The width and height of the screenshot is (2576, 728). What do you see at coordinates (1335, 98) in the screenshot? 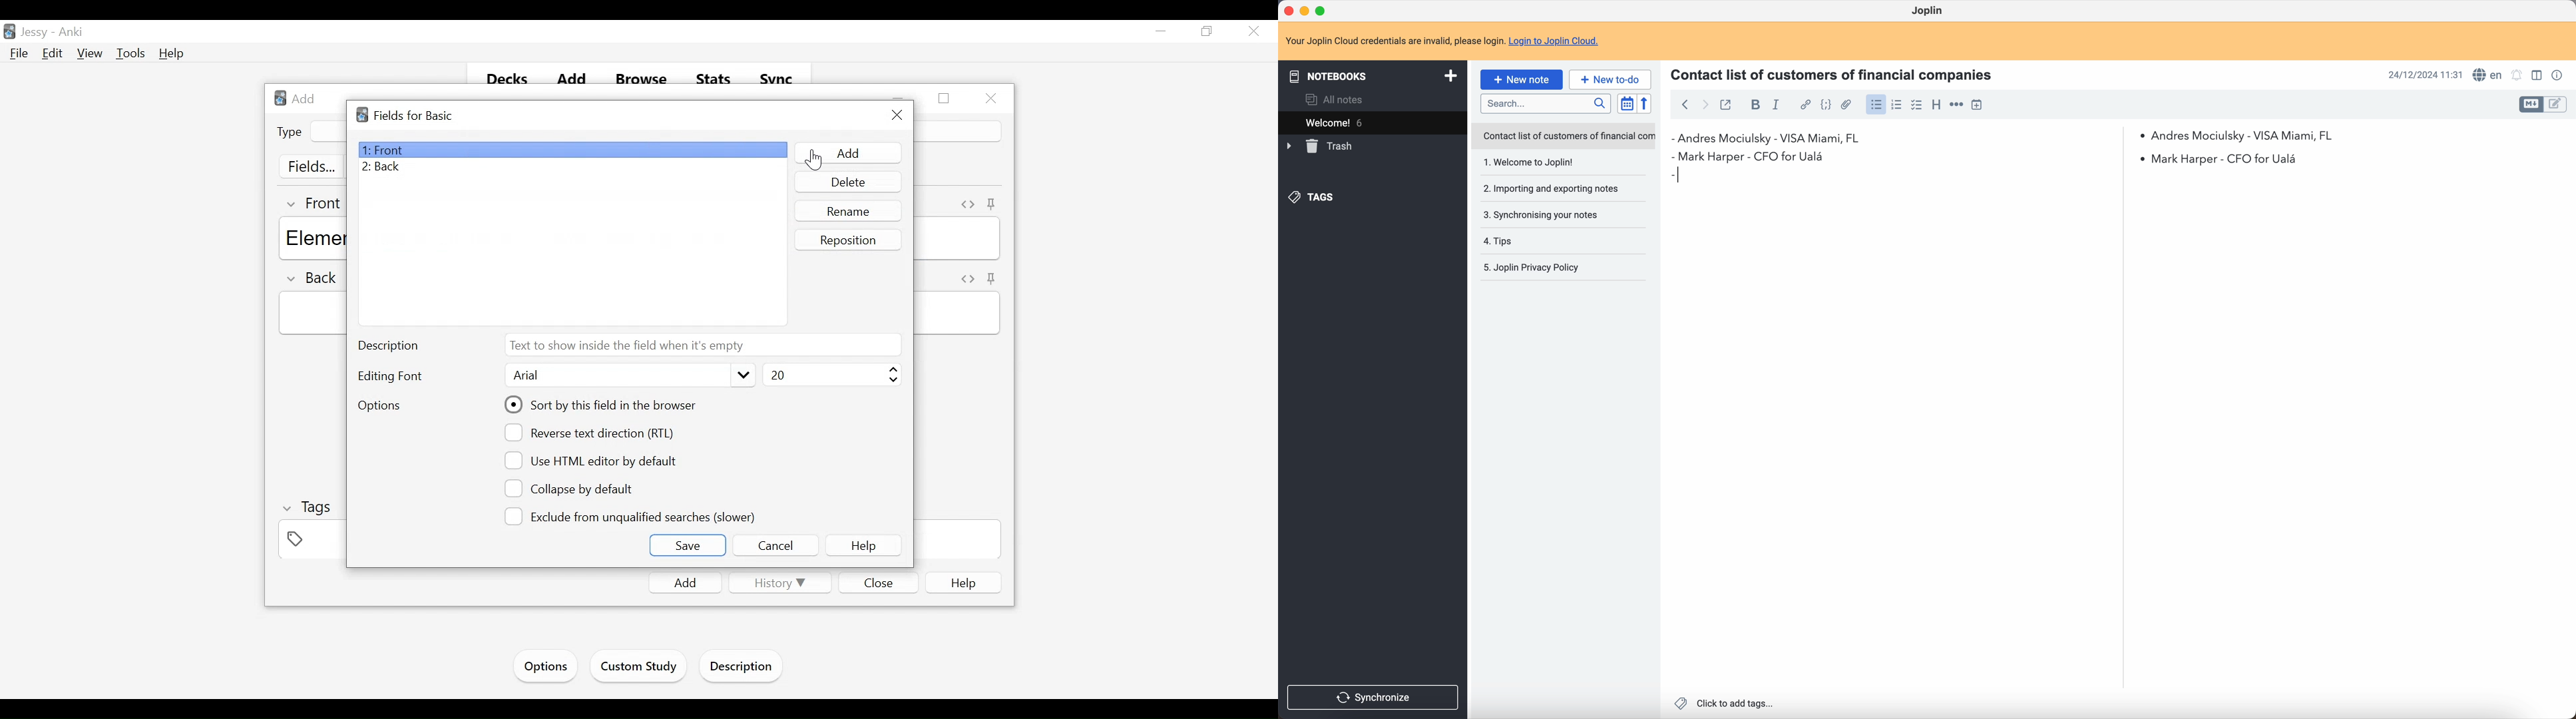
I see `all notes` at bounding box center [1335, 98].